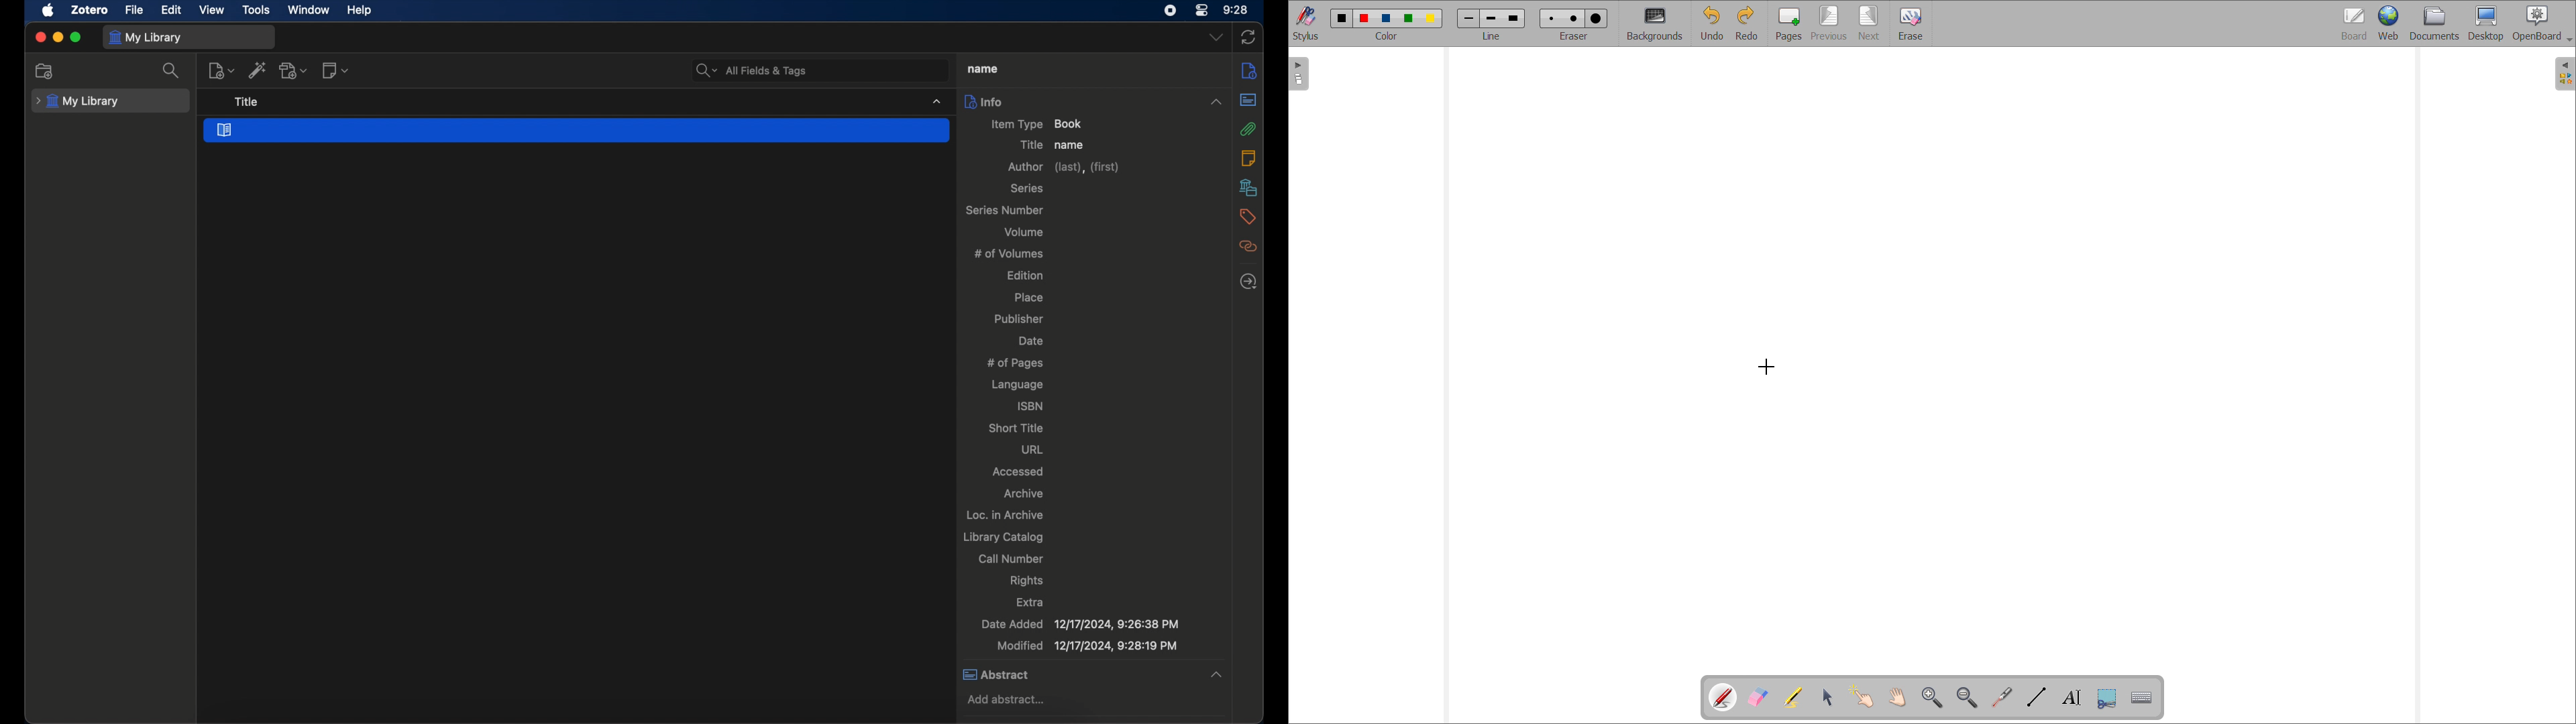 This screenshot has height=728, width=2576. I want to click on dropdown, so click(1214, 38).